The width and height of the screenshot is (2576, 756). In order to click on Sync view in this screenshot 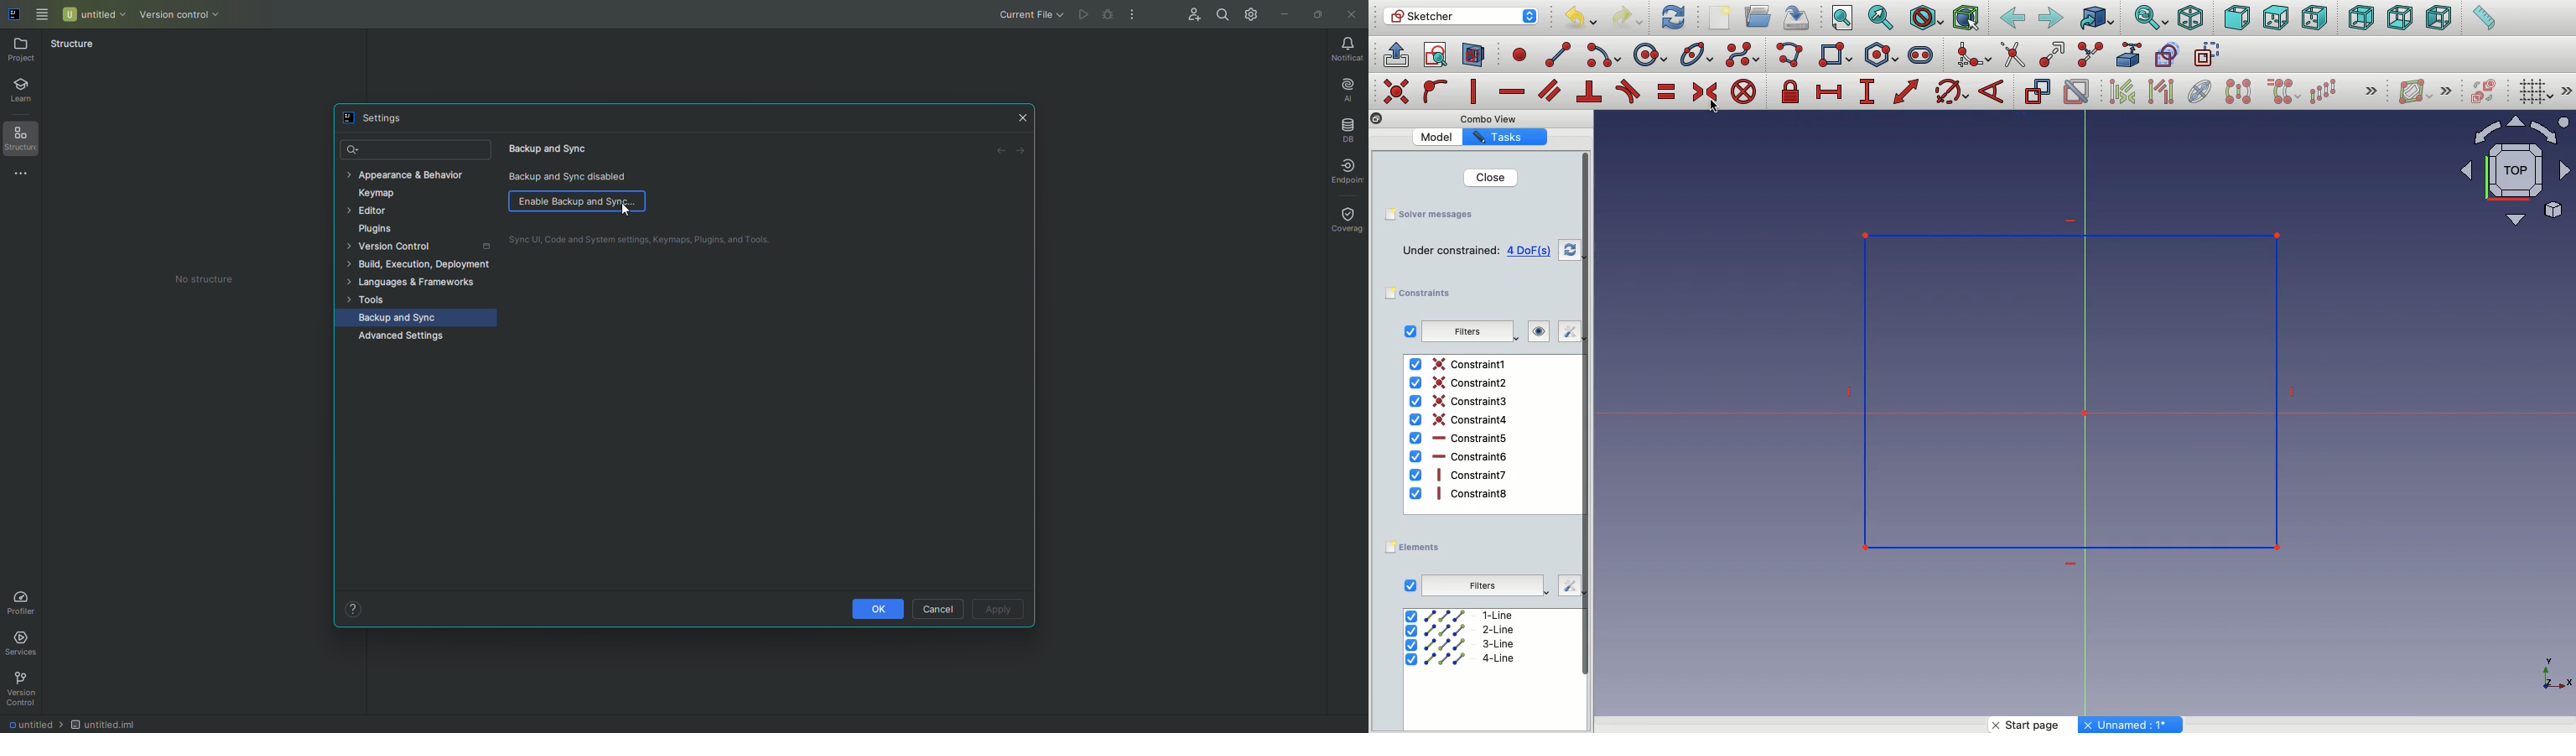, I will do `click(2150, 18)`.